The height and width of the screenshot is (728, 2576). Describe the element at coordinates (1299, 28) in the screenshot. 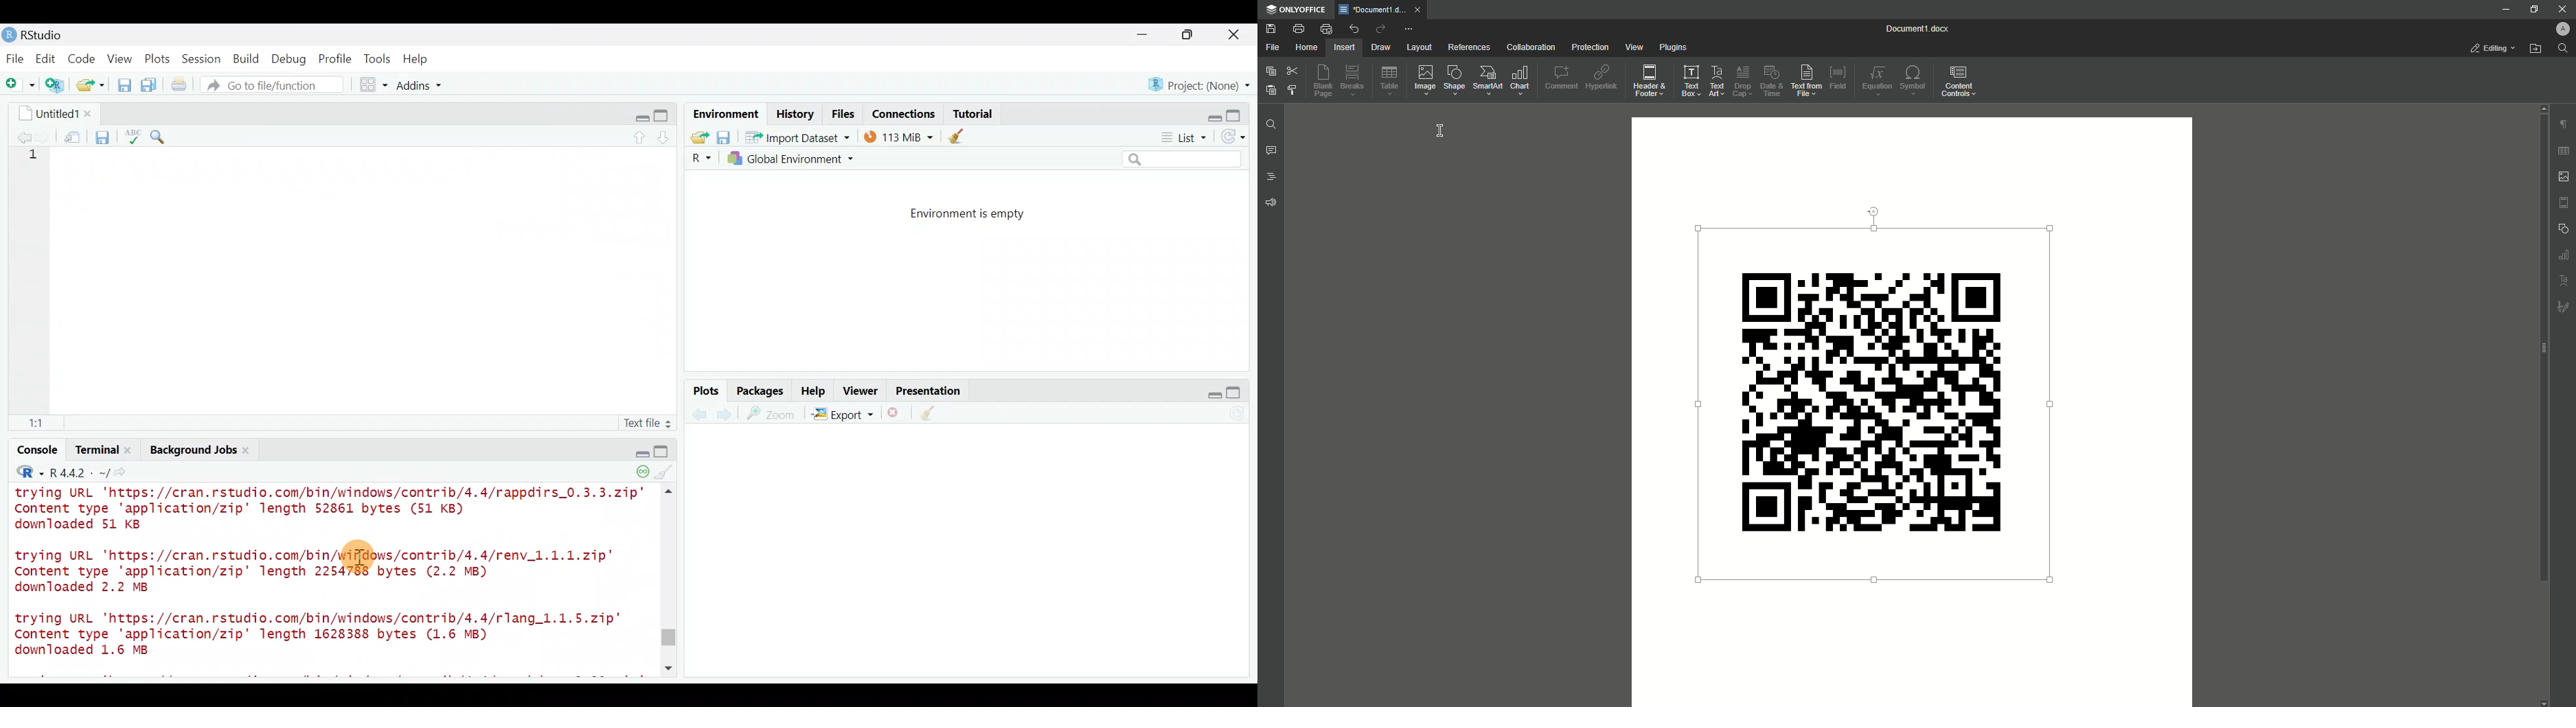

I see `Print` at that location.